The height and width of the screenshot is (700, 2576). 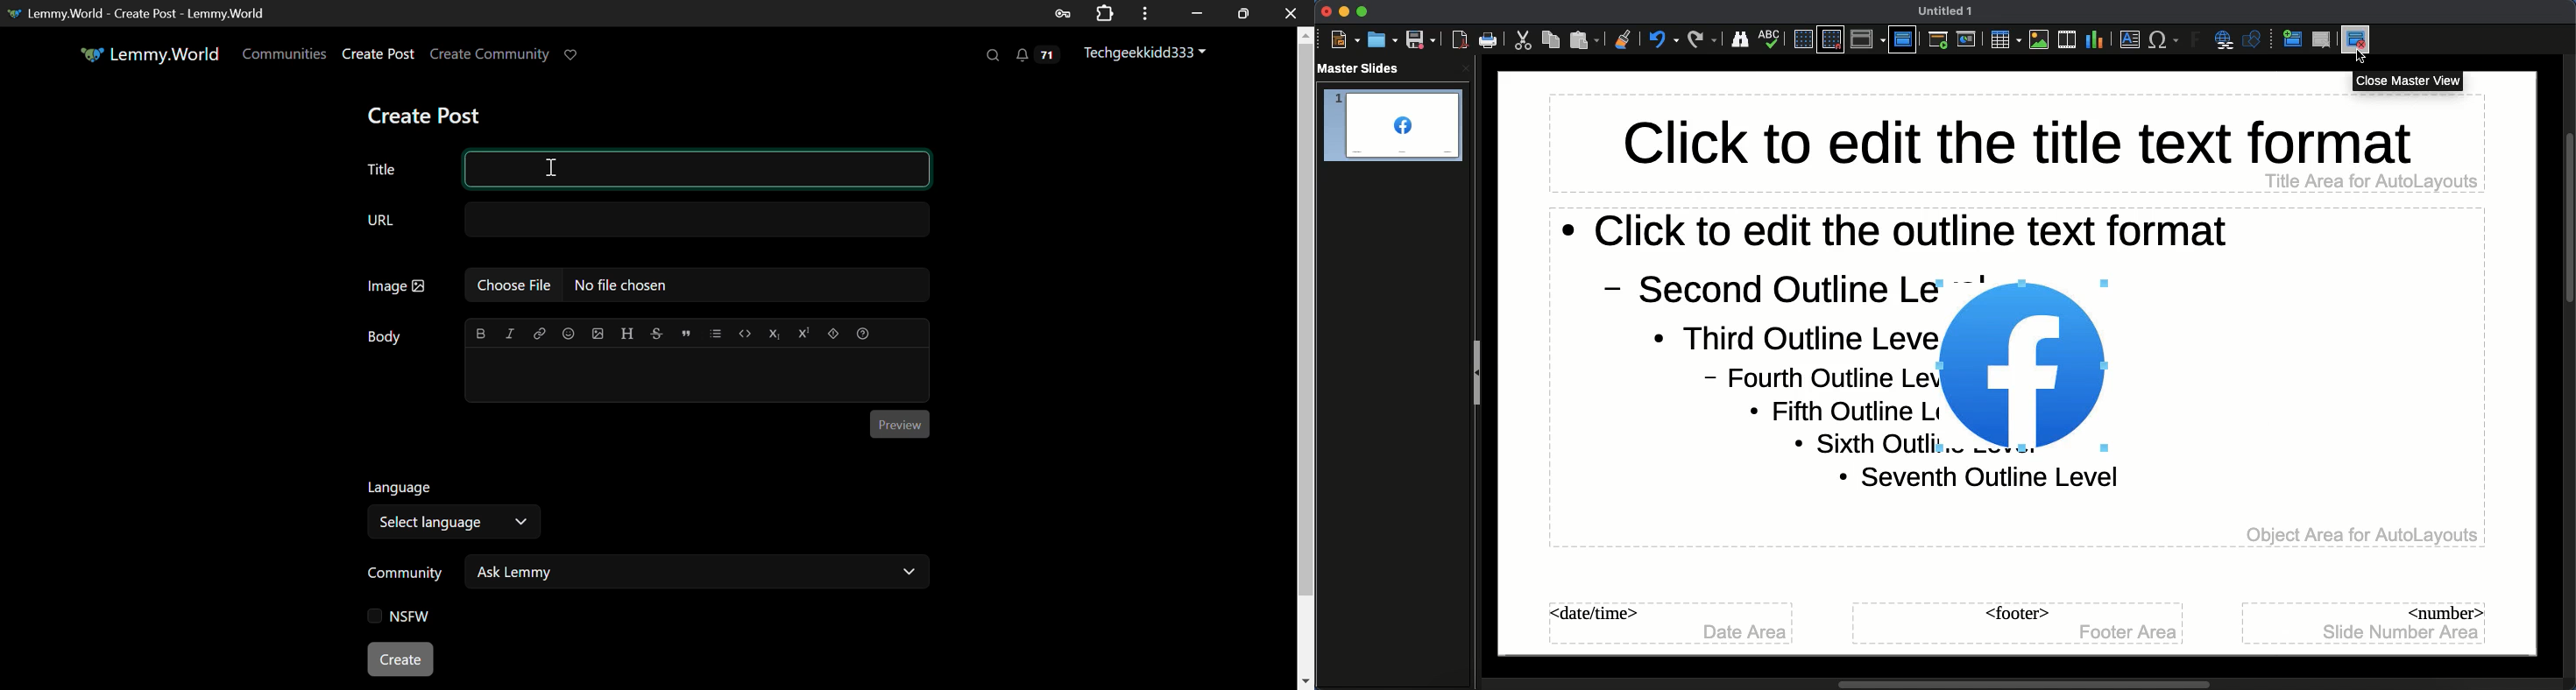 I want to click on Clone formatting, so click(x=1625, y=40).